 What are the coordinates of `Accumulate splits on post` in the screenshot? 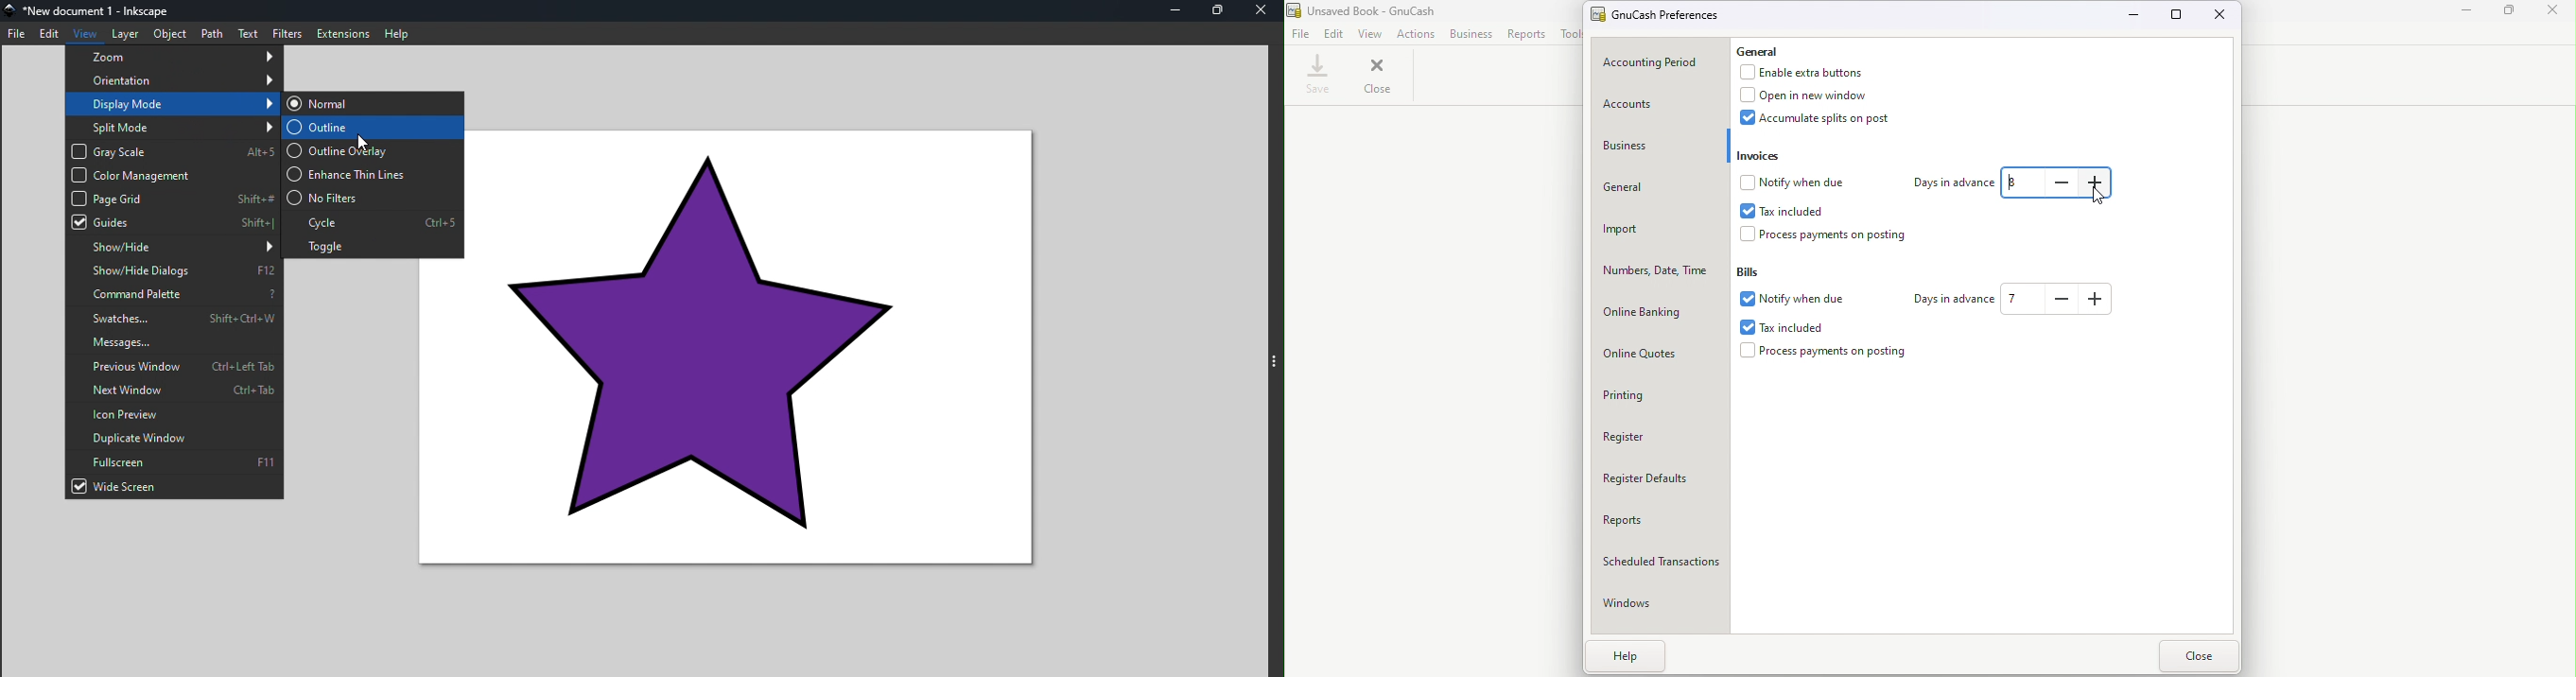 It's located at (1829, 121).